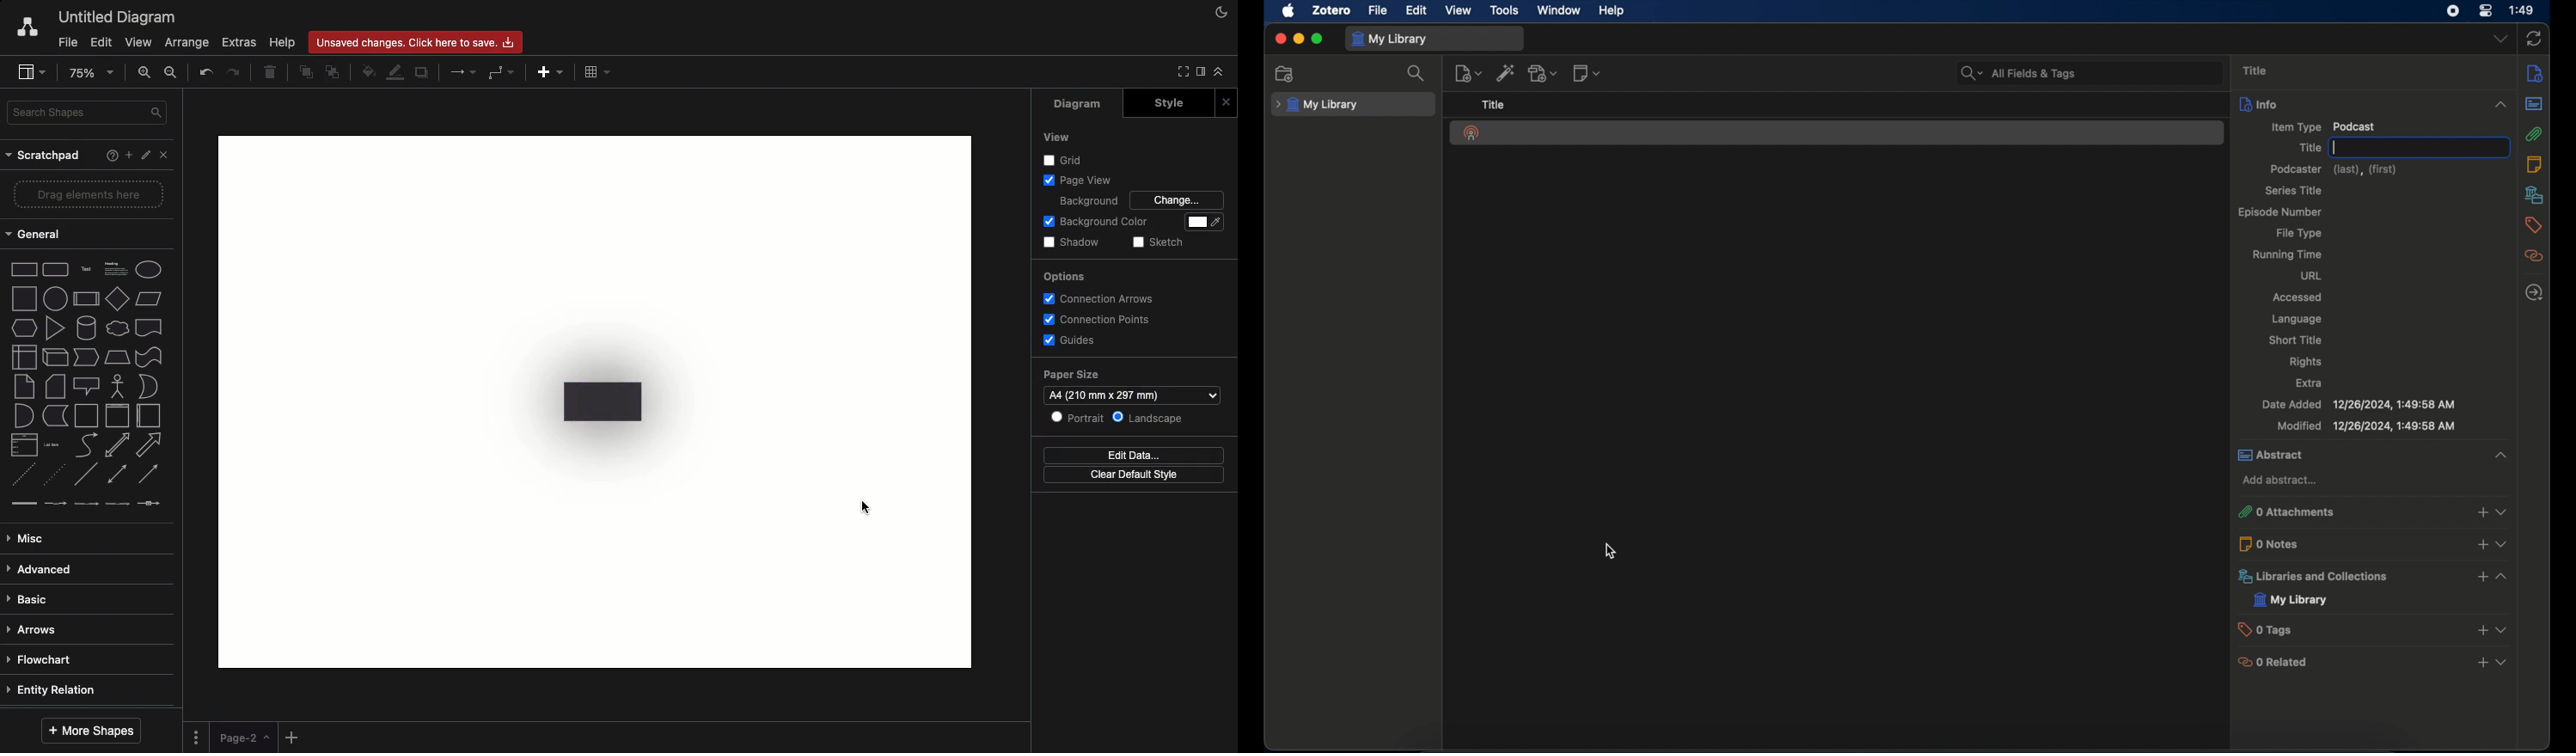 This screenshot has width=2576, height=756. What do you see at coordinates (243, 738) in the screenshot?
I see `Page` at bounding box center [243, 738].